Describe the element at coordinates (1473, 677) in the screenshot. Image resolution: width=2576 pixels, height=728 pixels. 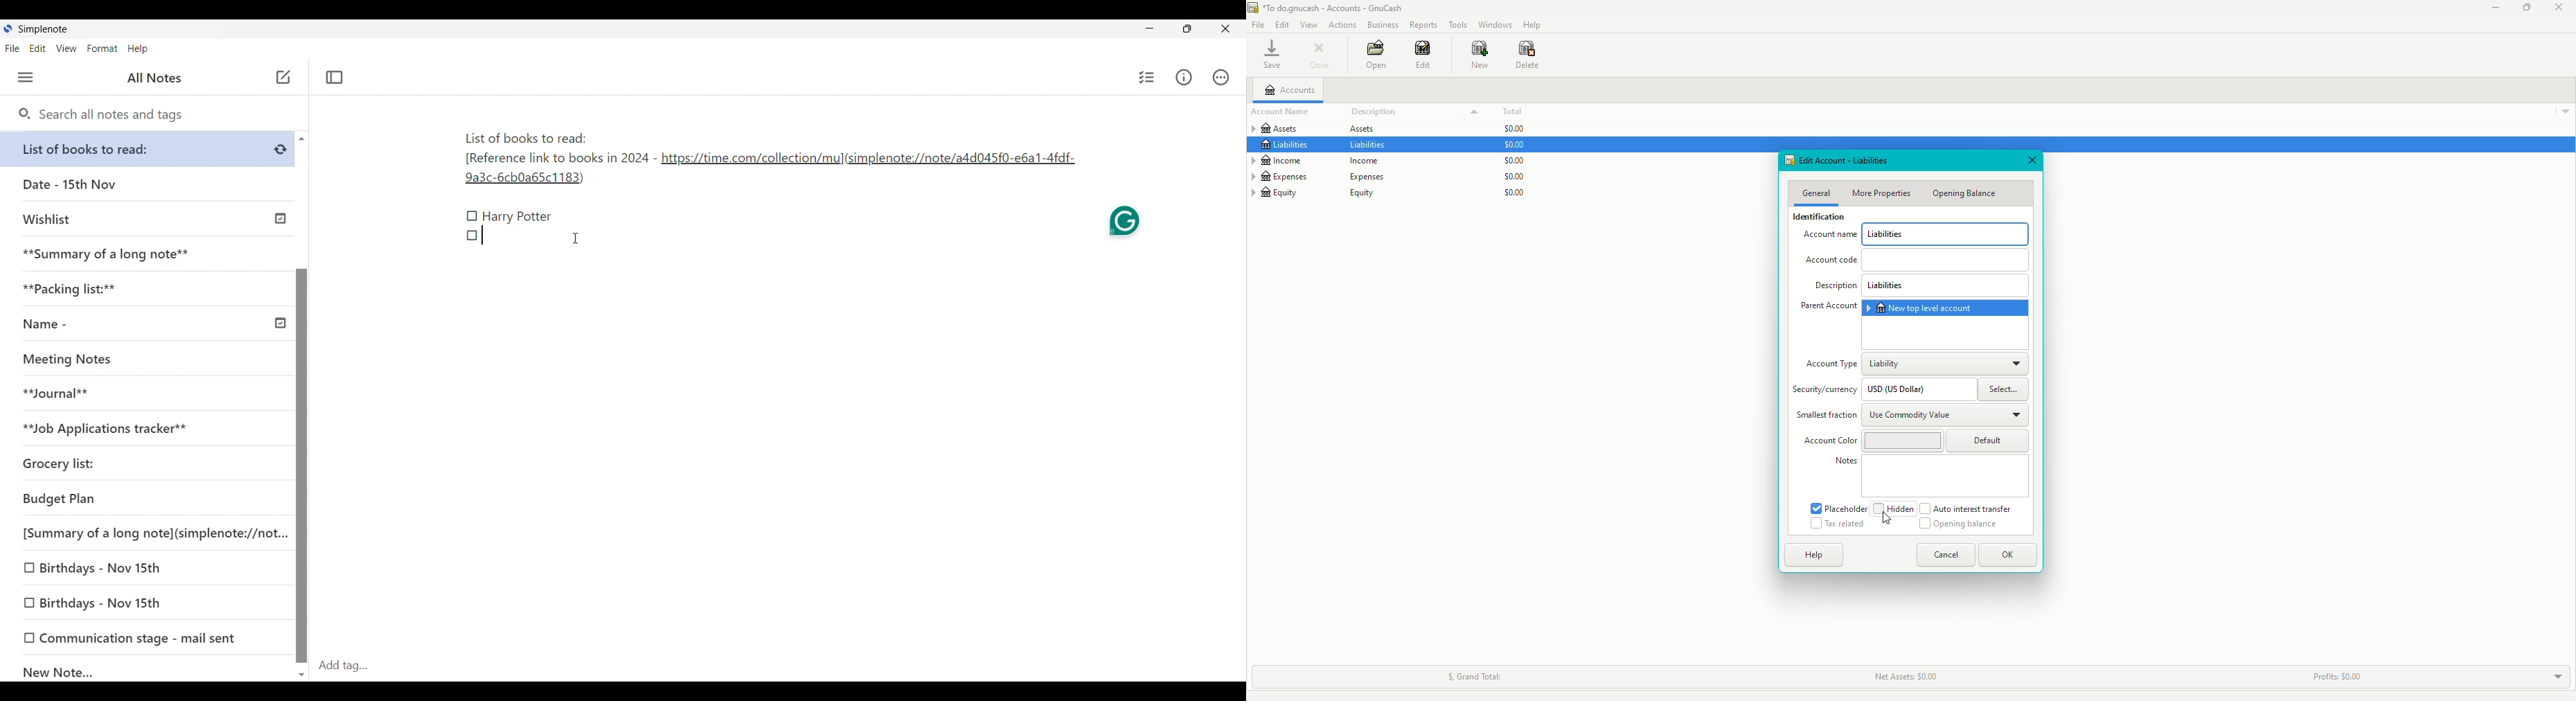
I see `Grand Total` at that location.